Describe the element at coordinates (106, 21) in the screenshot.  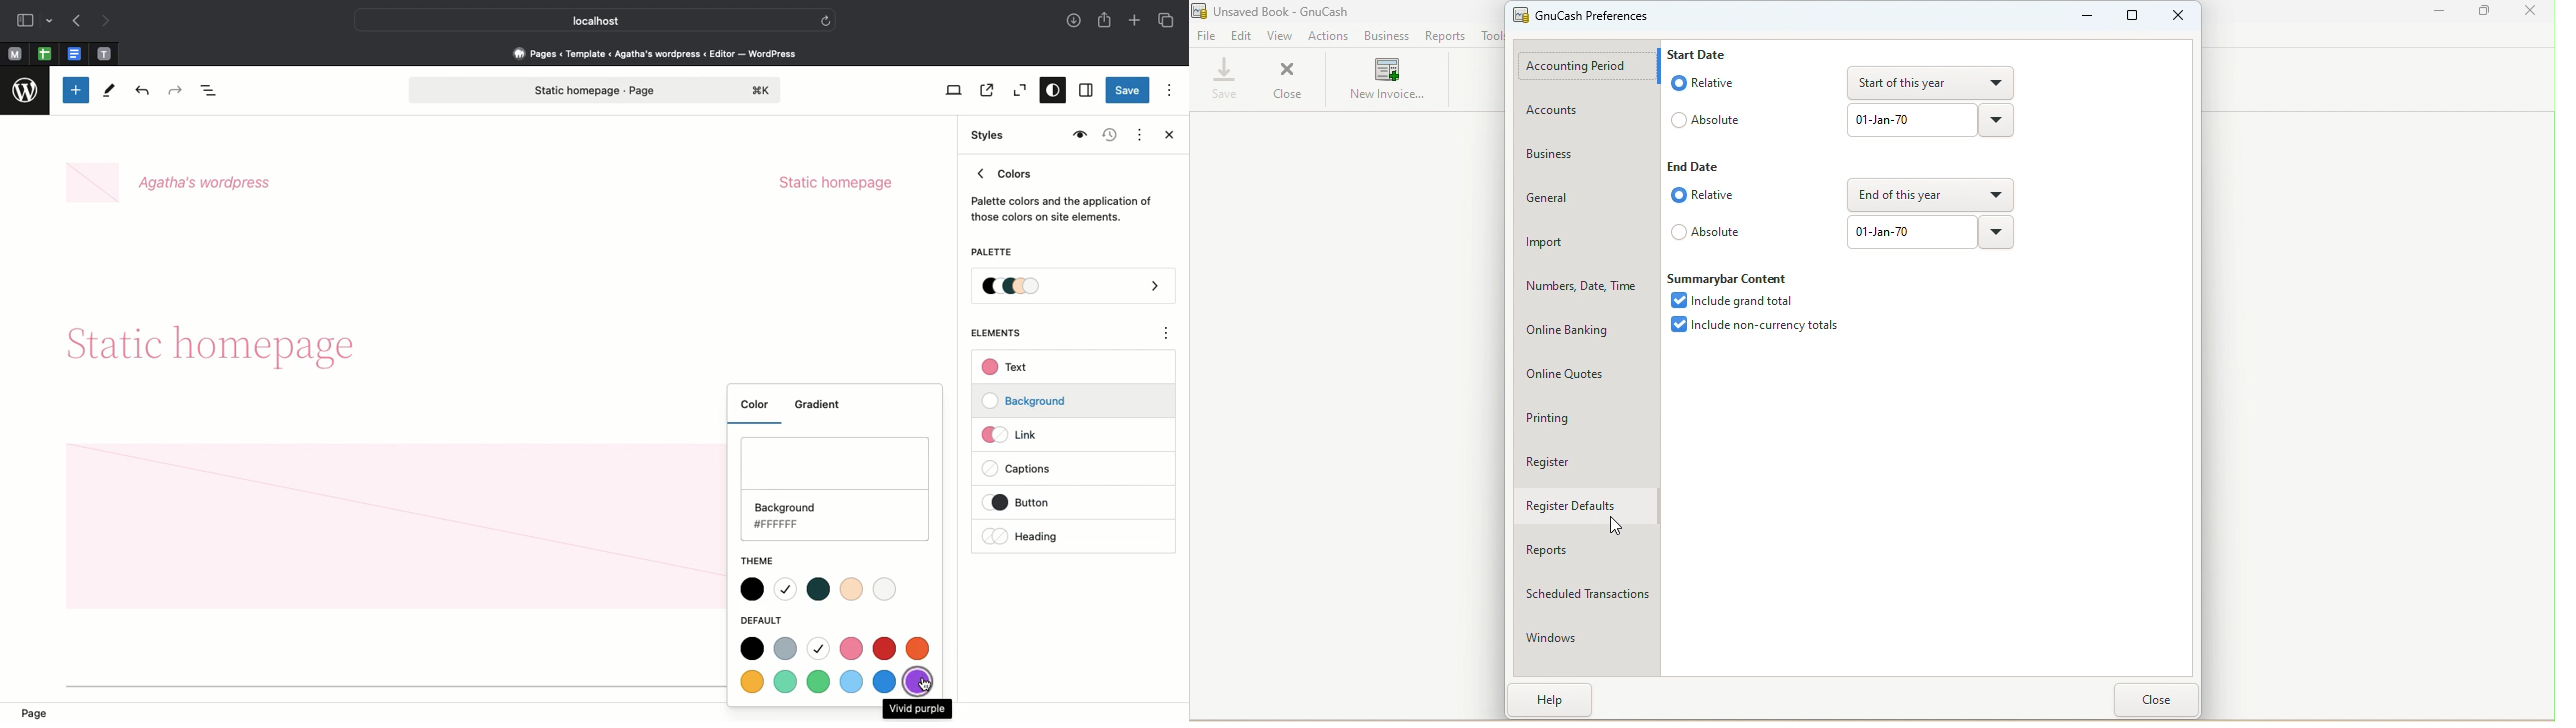
I see `Next page` at that location.